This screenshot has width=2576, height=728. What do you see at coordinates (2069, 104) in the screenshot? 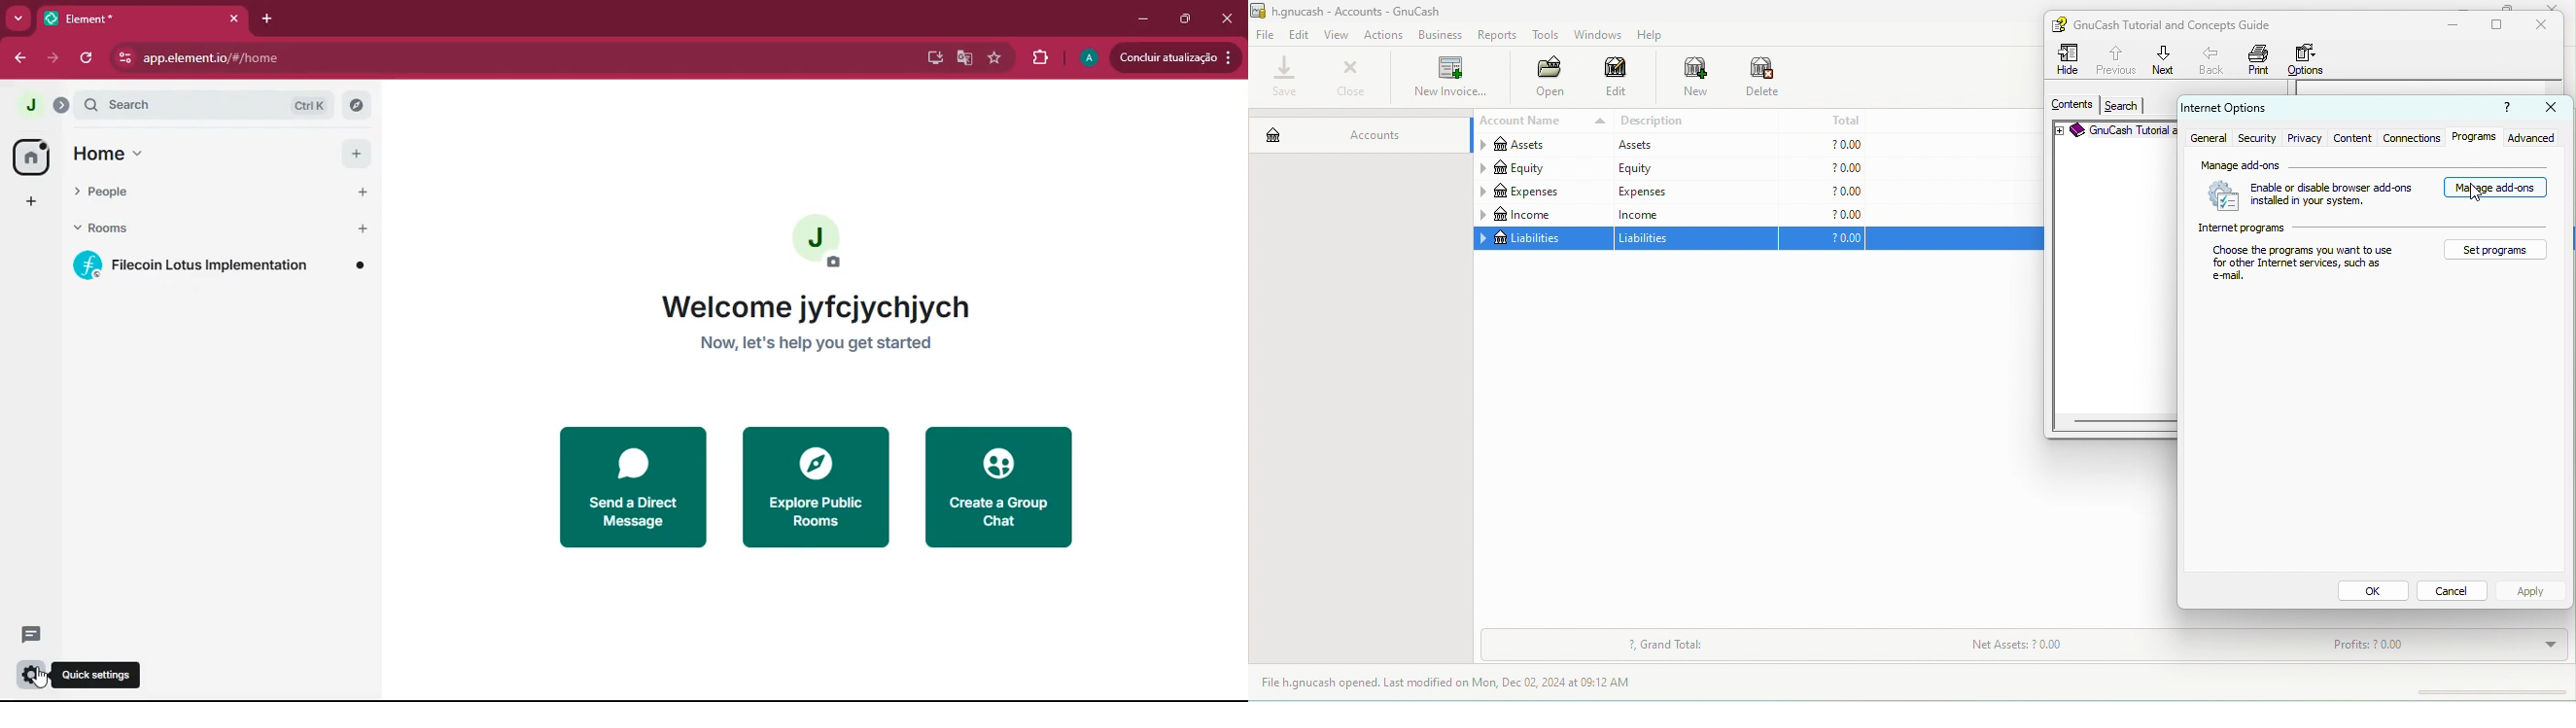
I see `contents` at bounding box center [2069, 104].